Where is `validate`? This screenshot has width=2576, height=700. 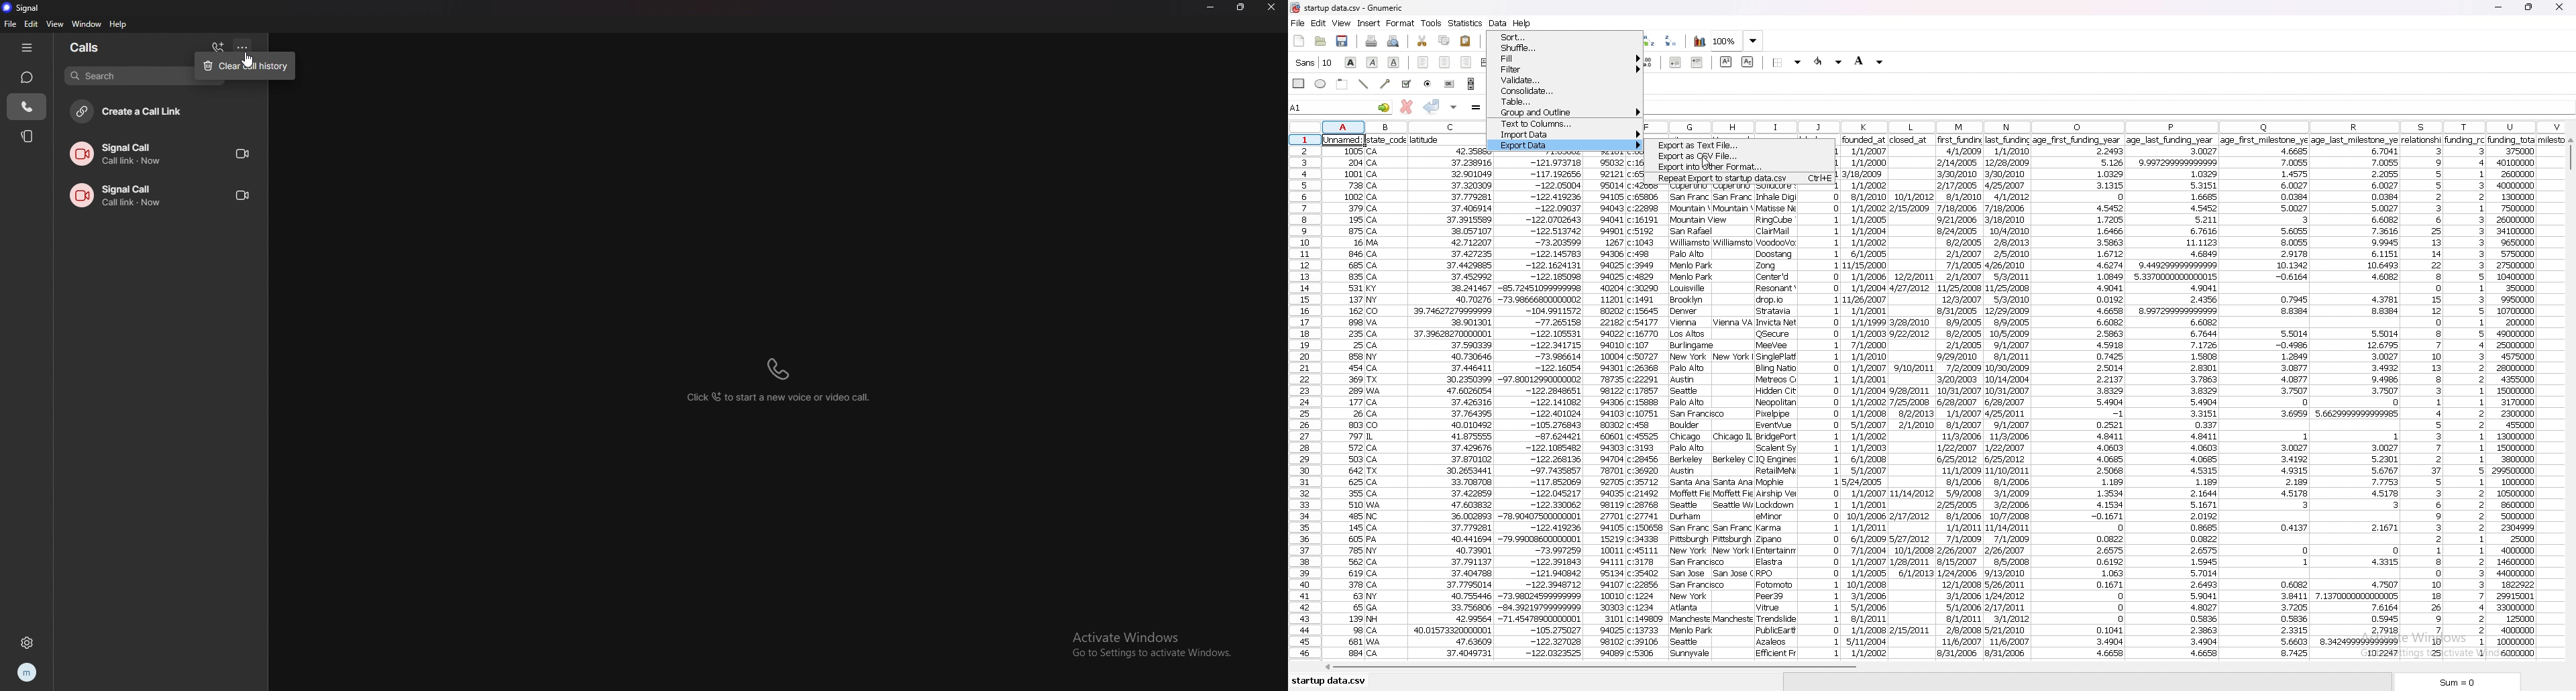
validate is located at coordinates (1564, 79).